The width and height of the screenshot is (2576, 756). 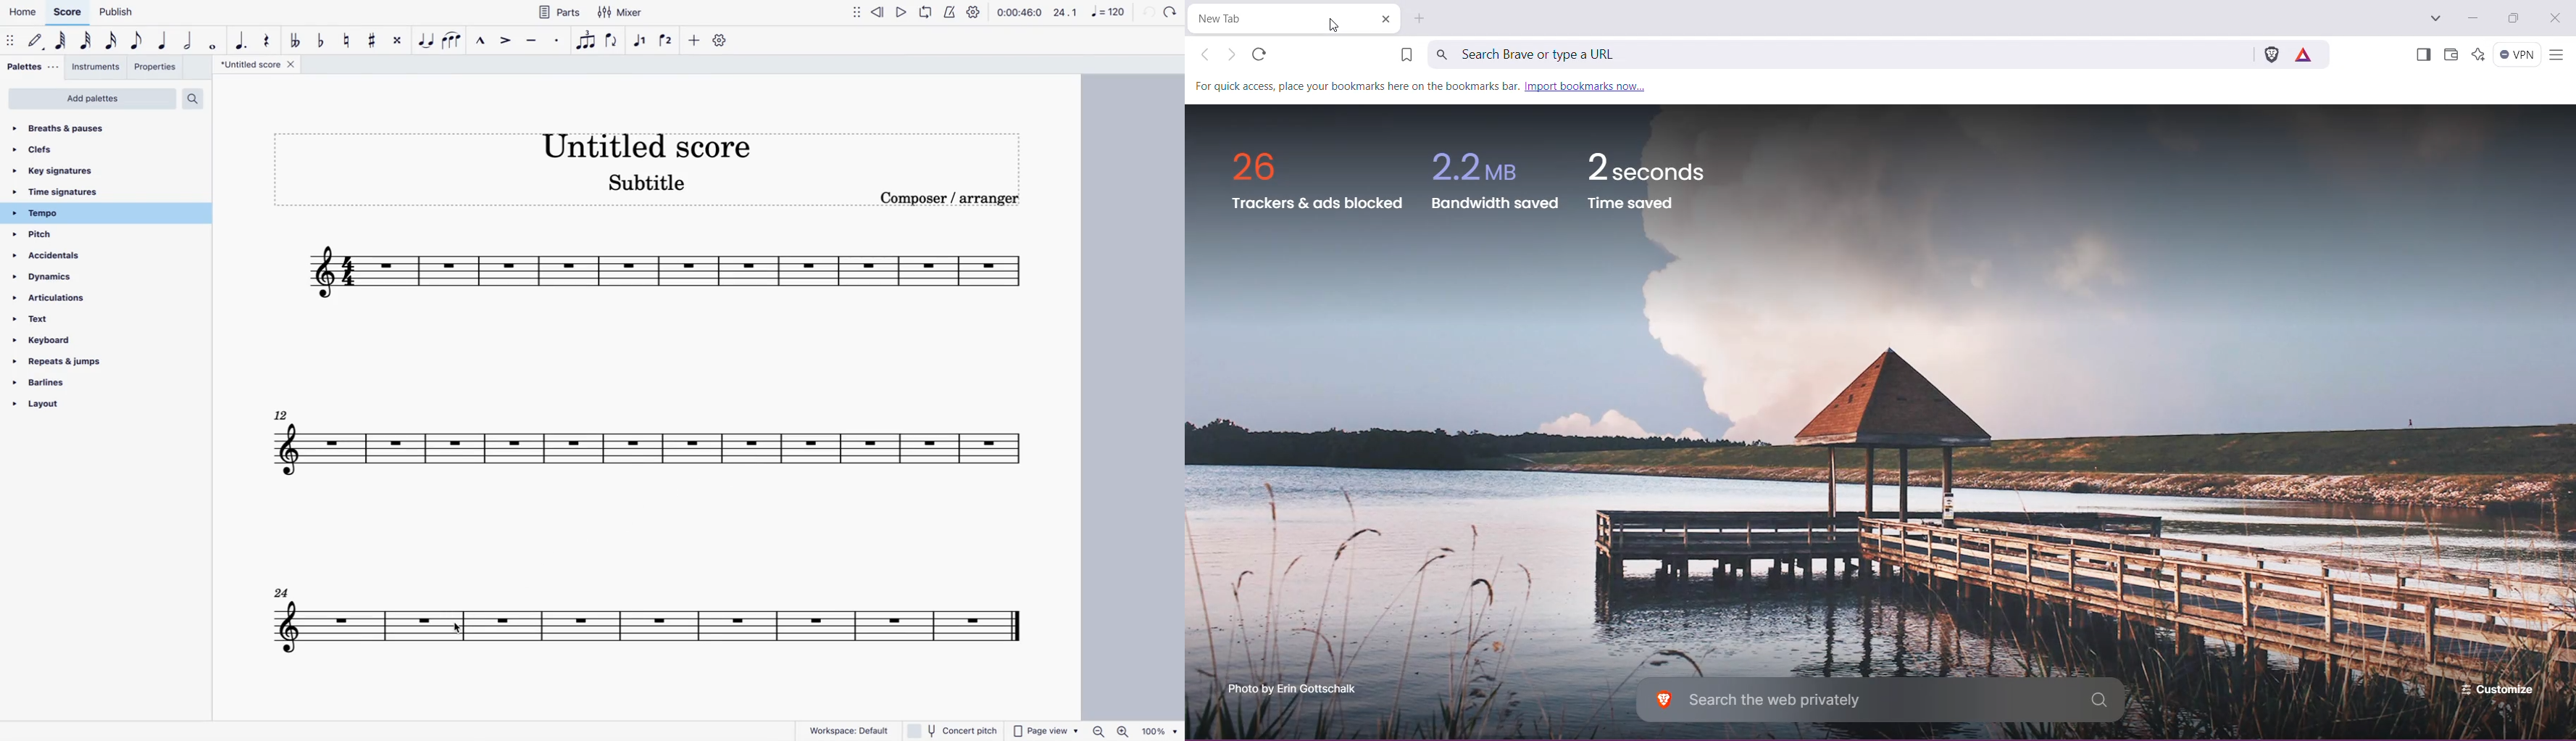 What do you see at coordinates (97, 68) in the screenshot?
I see `instruments` at bounding box center [97, 68].